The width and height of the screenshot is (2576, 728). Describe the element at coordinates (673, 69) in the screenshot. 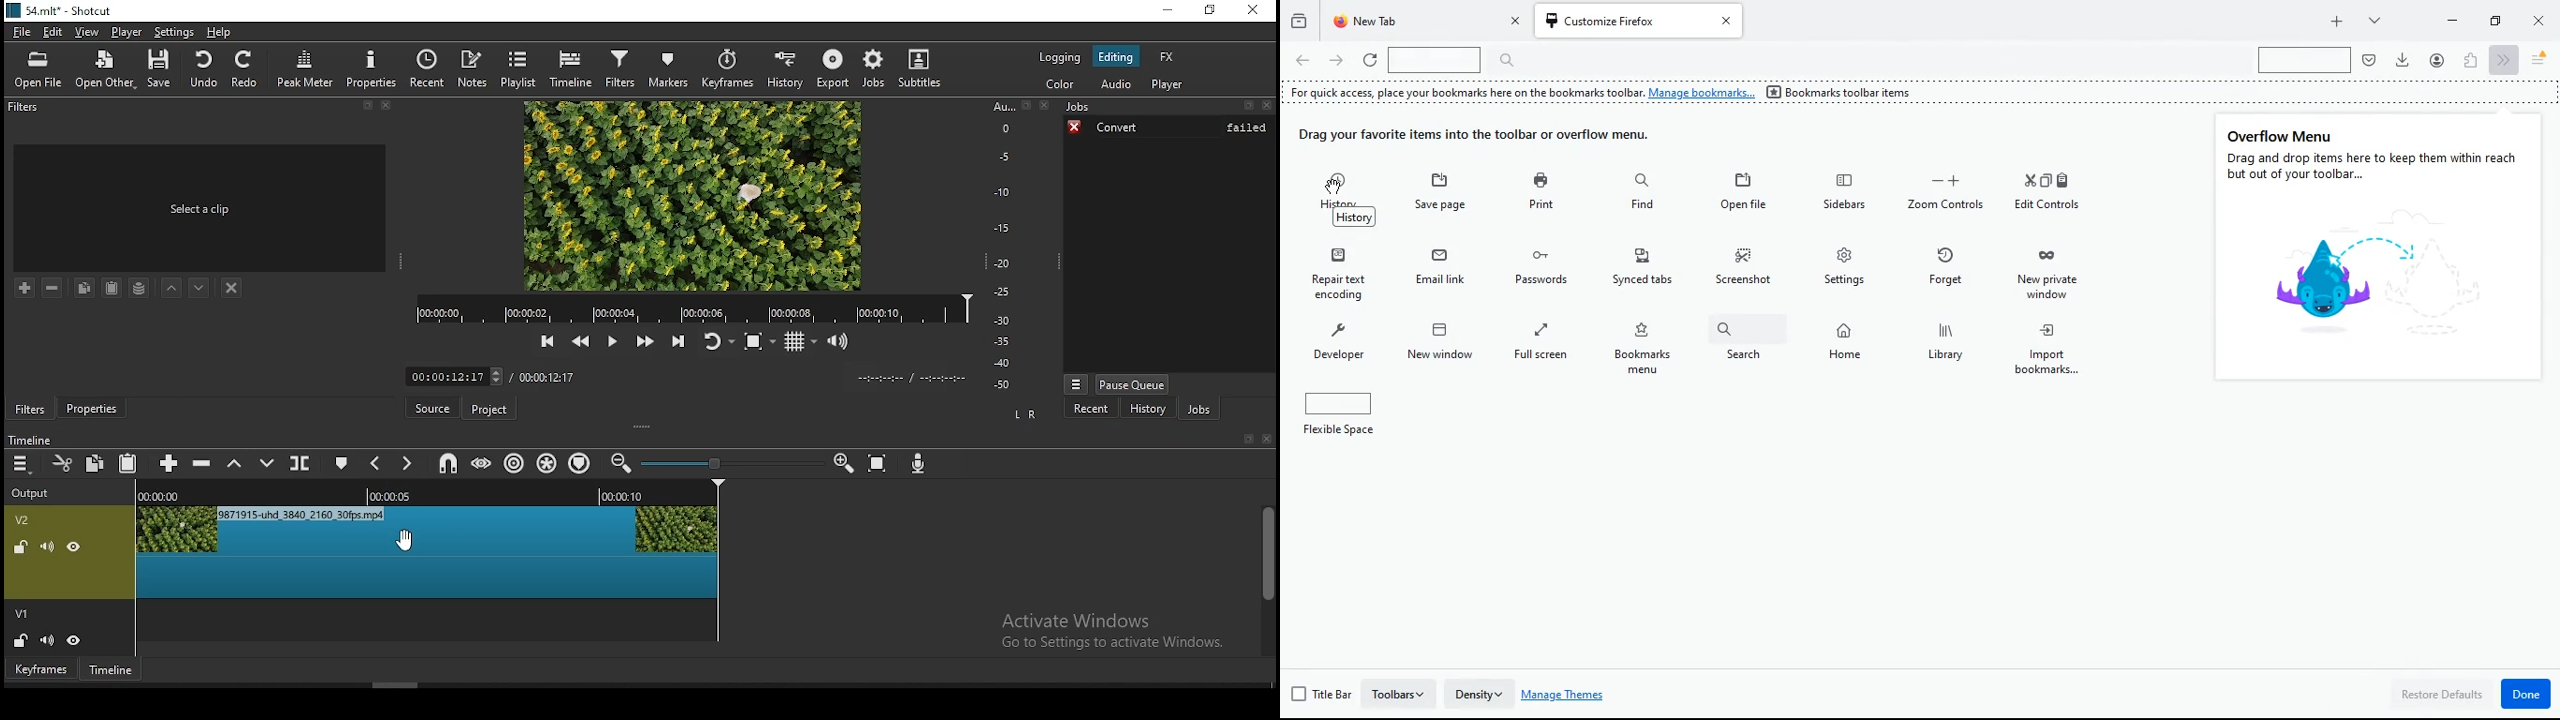

I see `markers` at that location.